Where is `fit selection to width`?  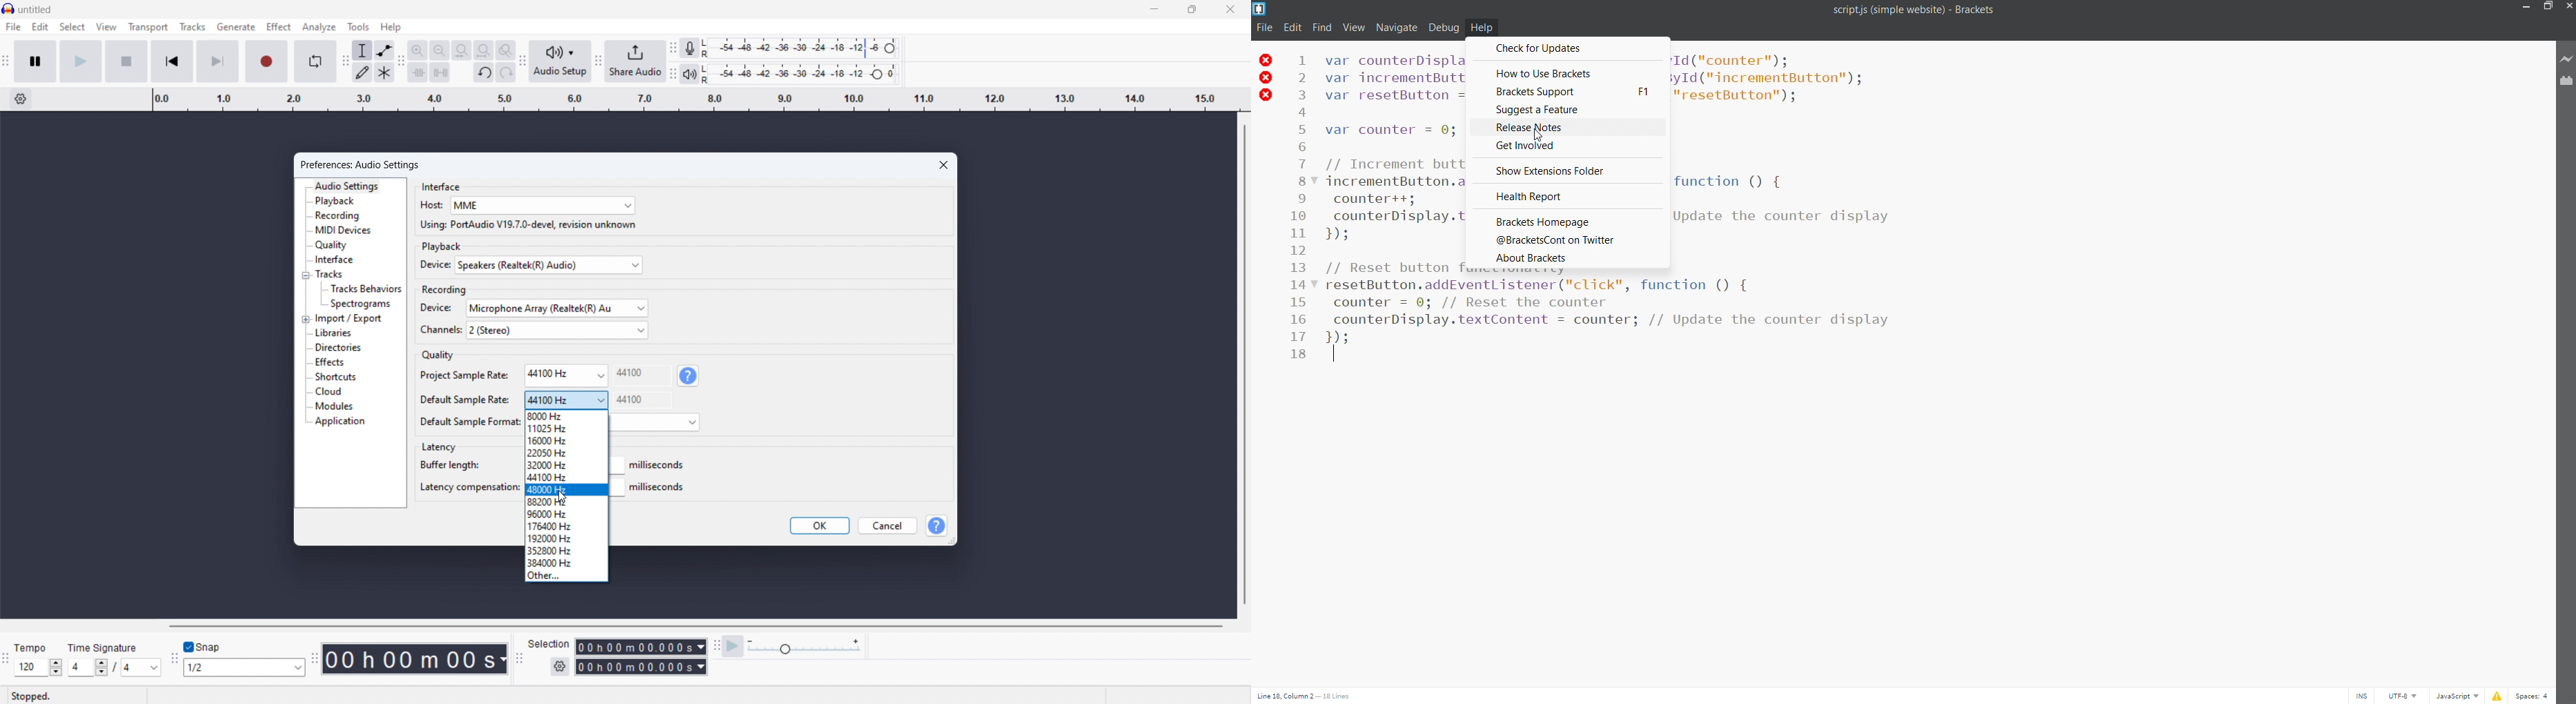 fit selection to width is located at coordinates (461, 51).